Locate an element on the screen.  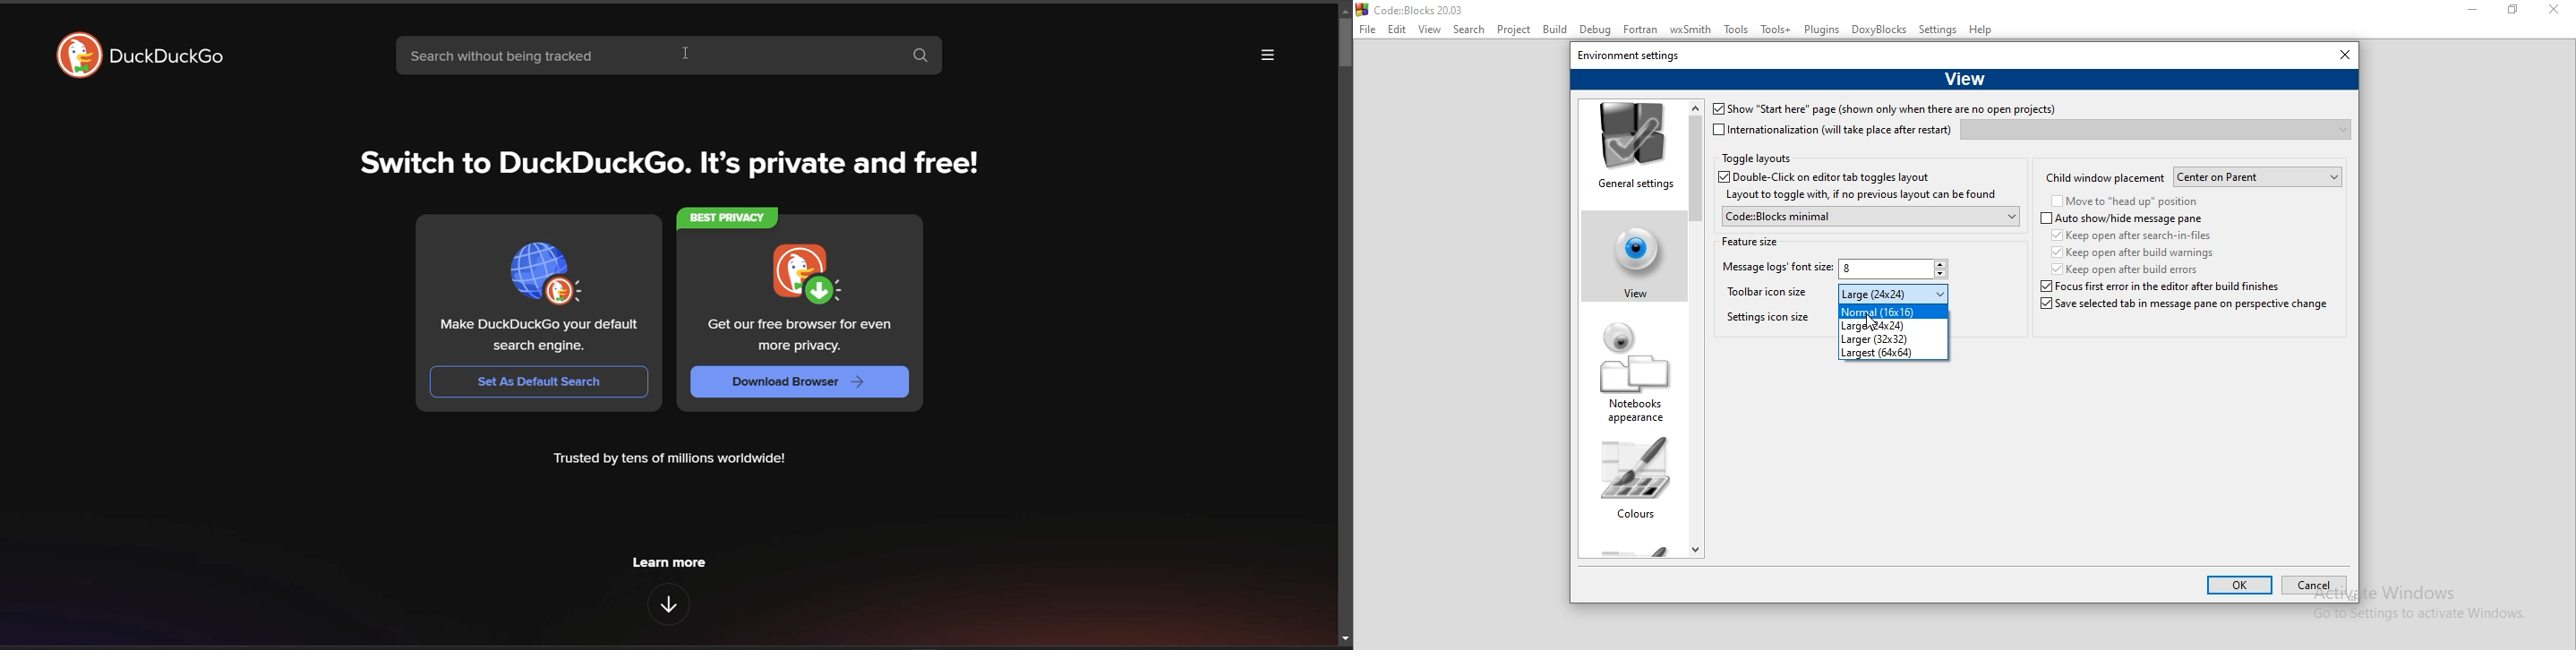
Show "Start here" page (shown only when there are no open projects) is located at coordinates (1883, 110).